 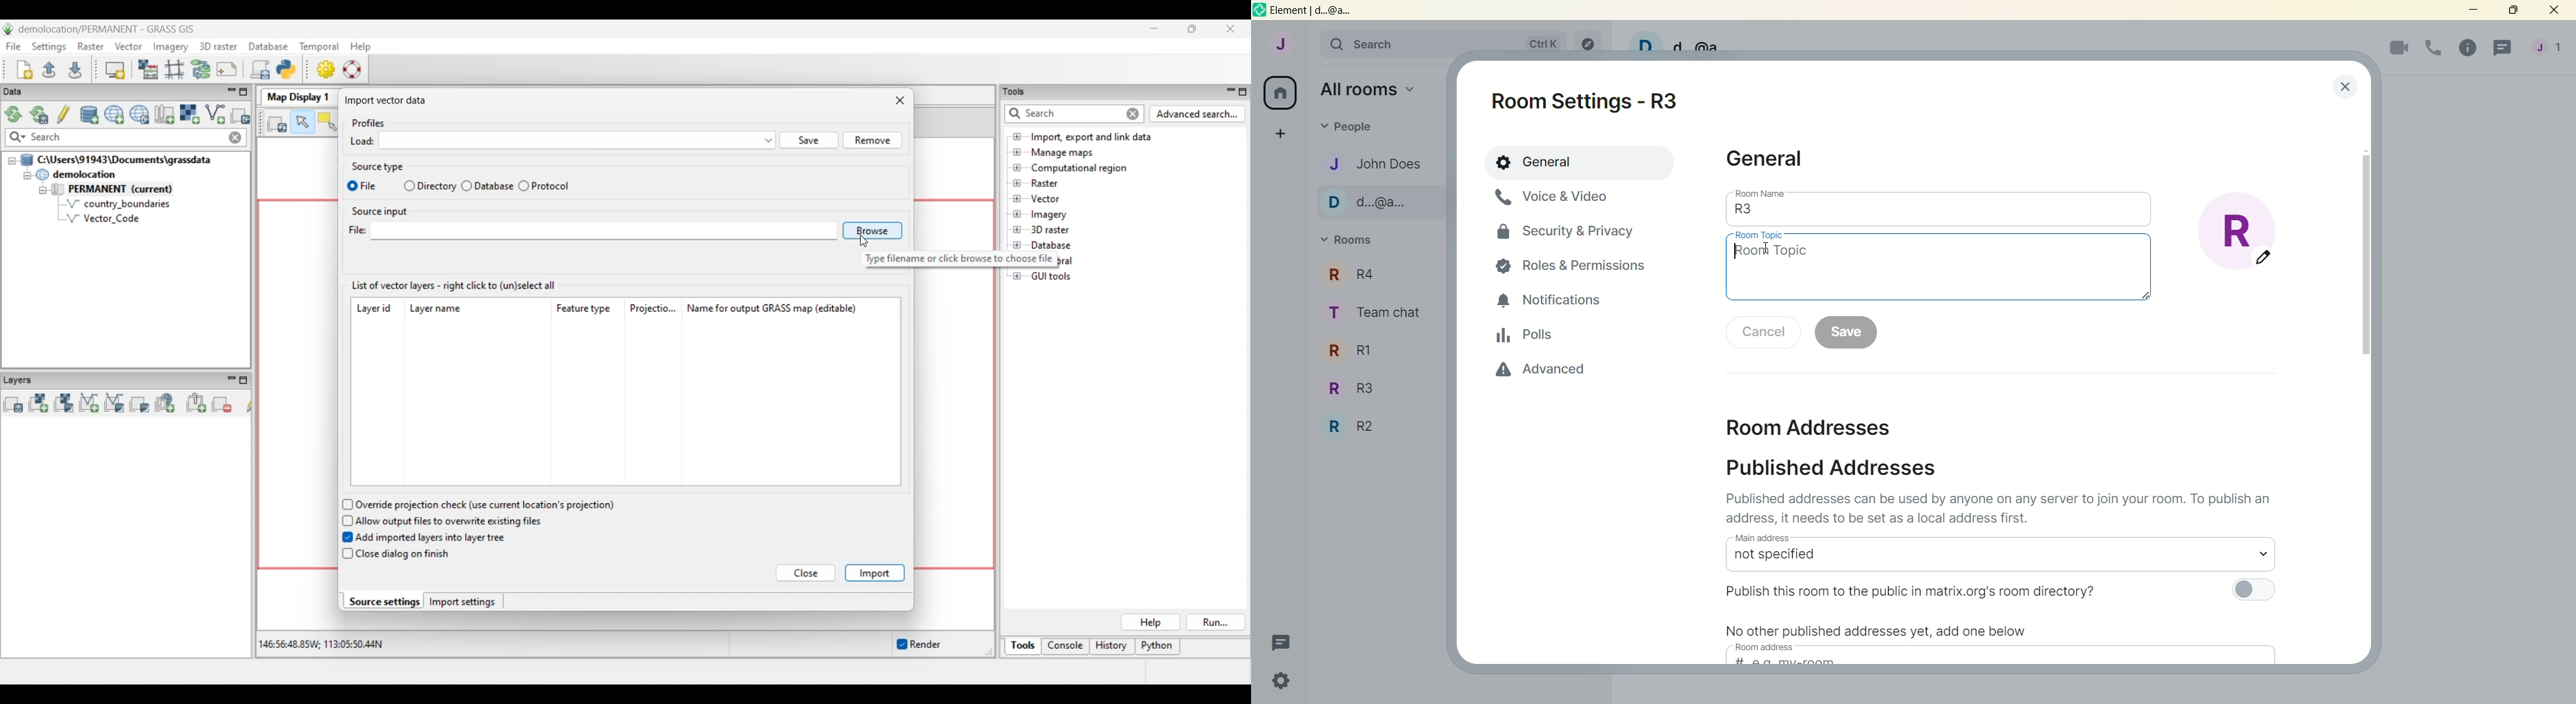 I want to click on create a space, so click(x=1279, y=133).